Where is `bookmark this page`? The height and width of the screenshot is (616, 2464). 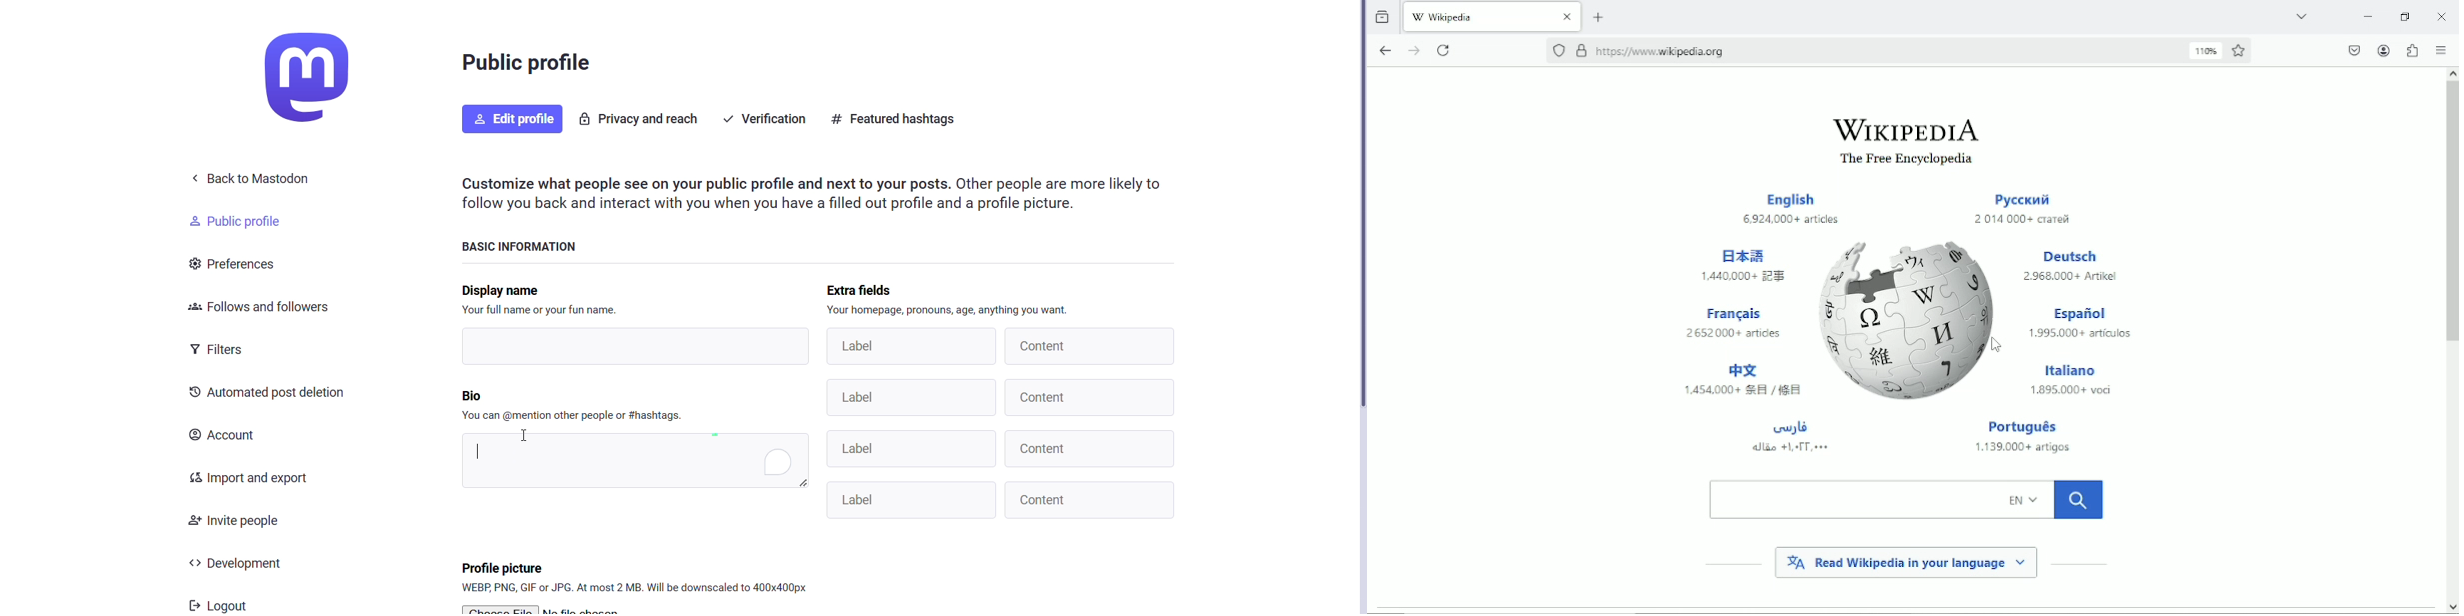 bookmark this page is located at coordinates (2240, 51).